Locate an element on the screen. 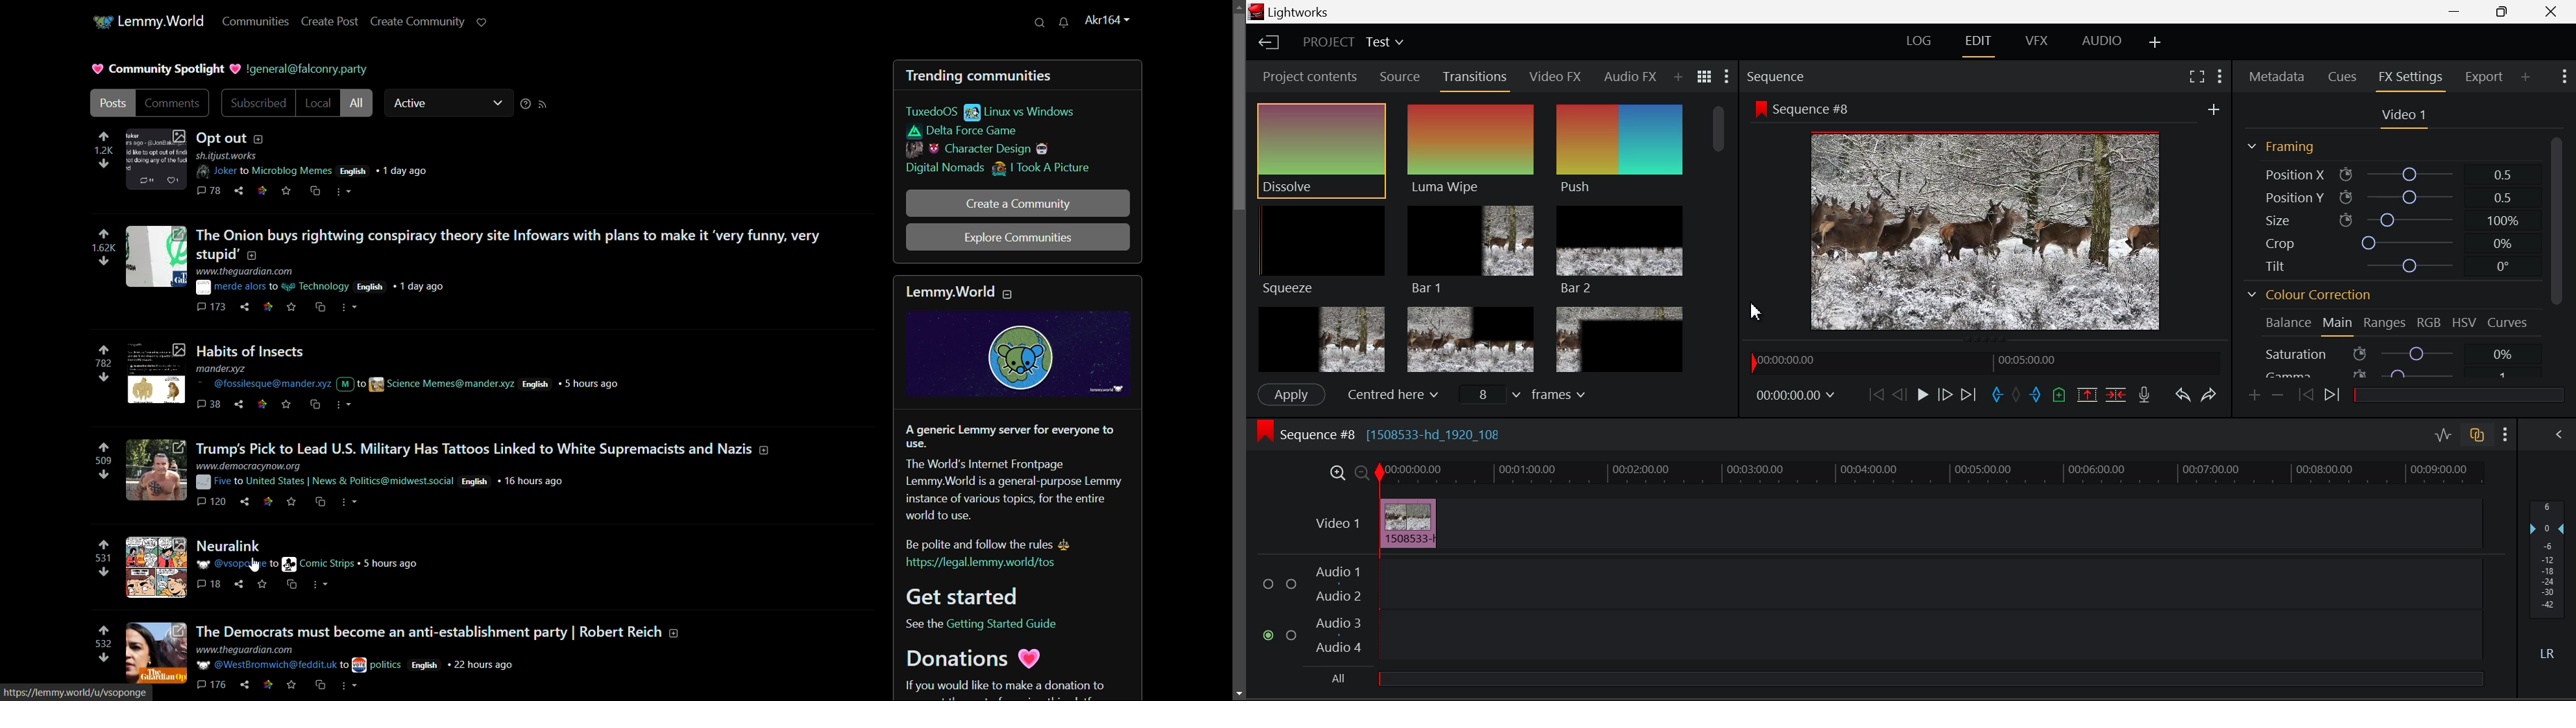 The height and width of the screenshot is (728, 2576). Show Settings is located at coordinates (2564, 75).